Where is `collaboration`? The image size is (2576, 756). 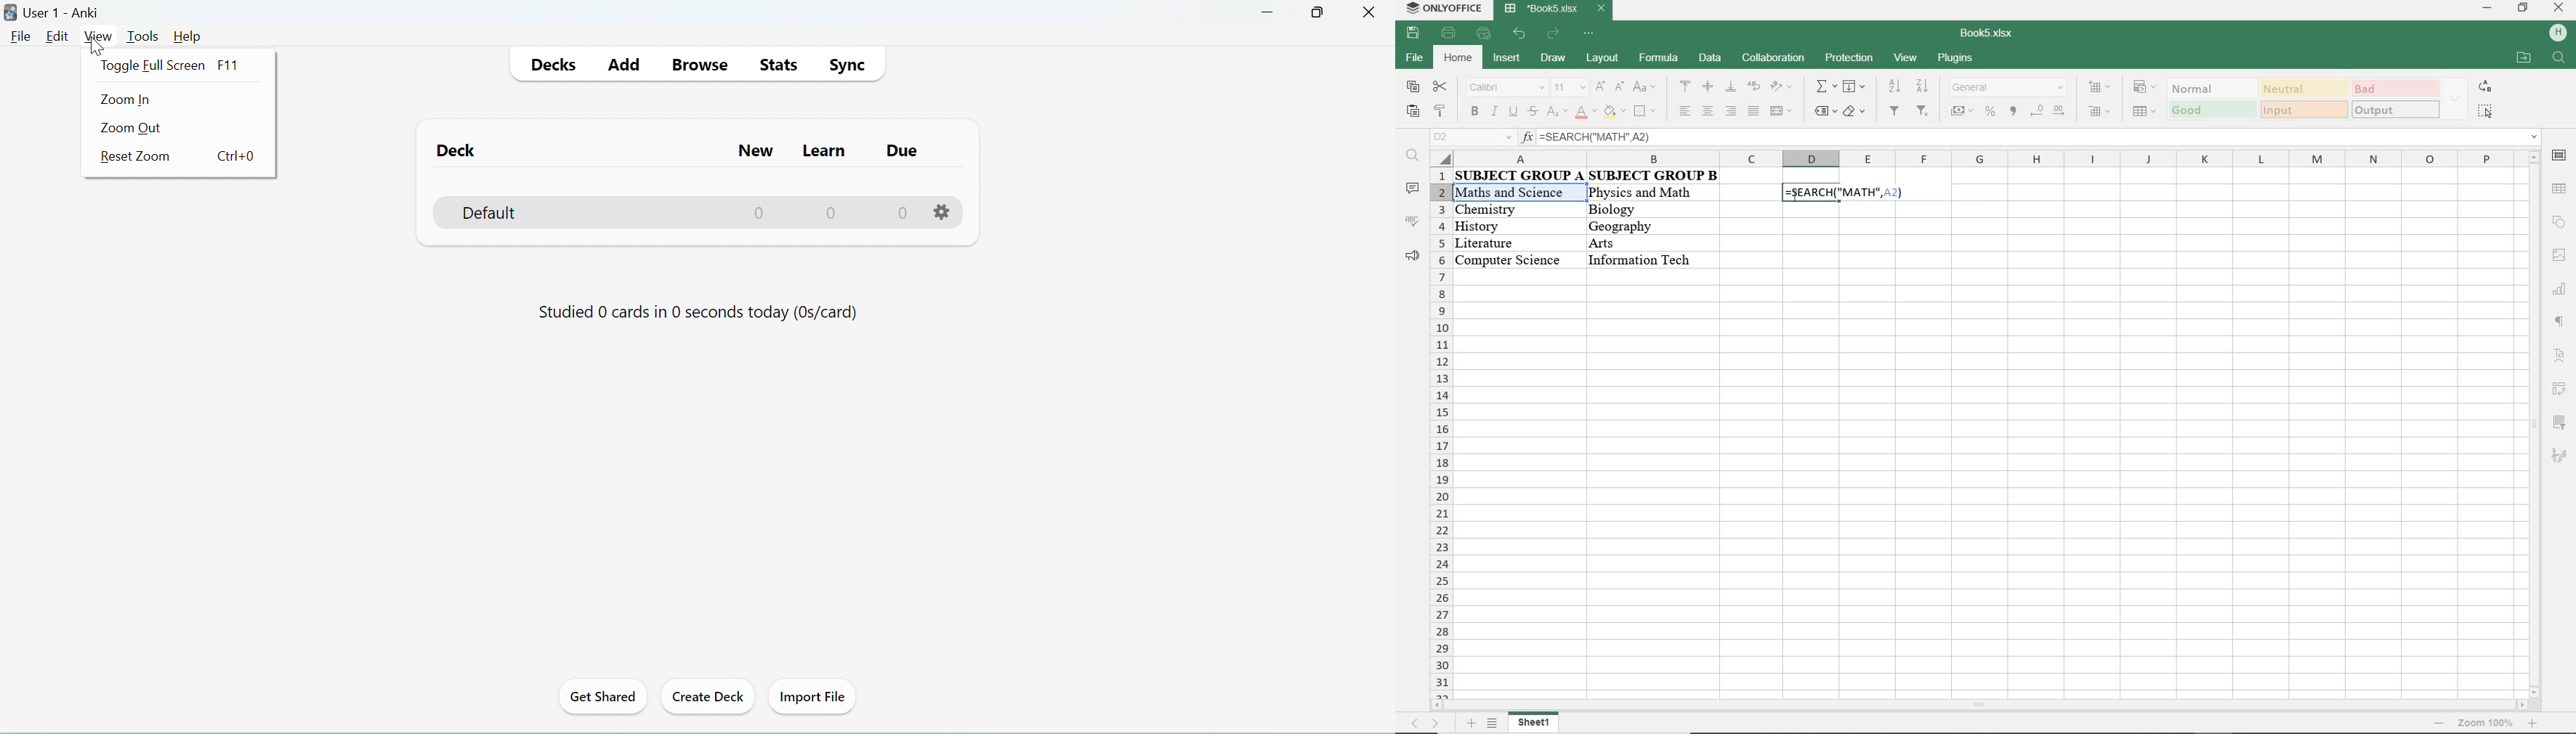
collaboration is located at coordinates (1772, 59).